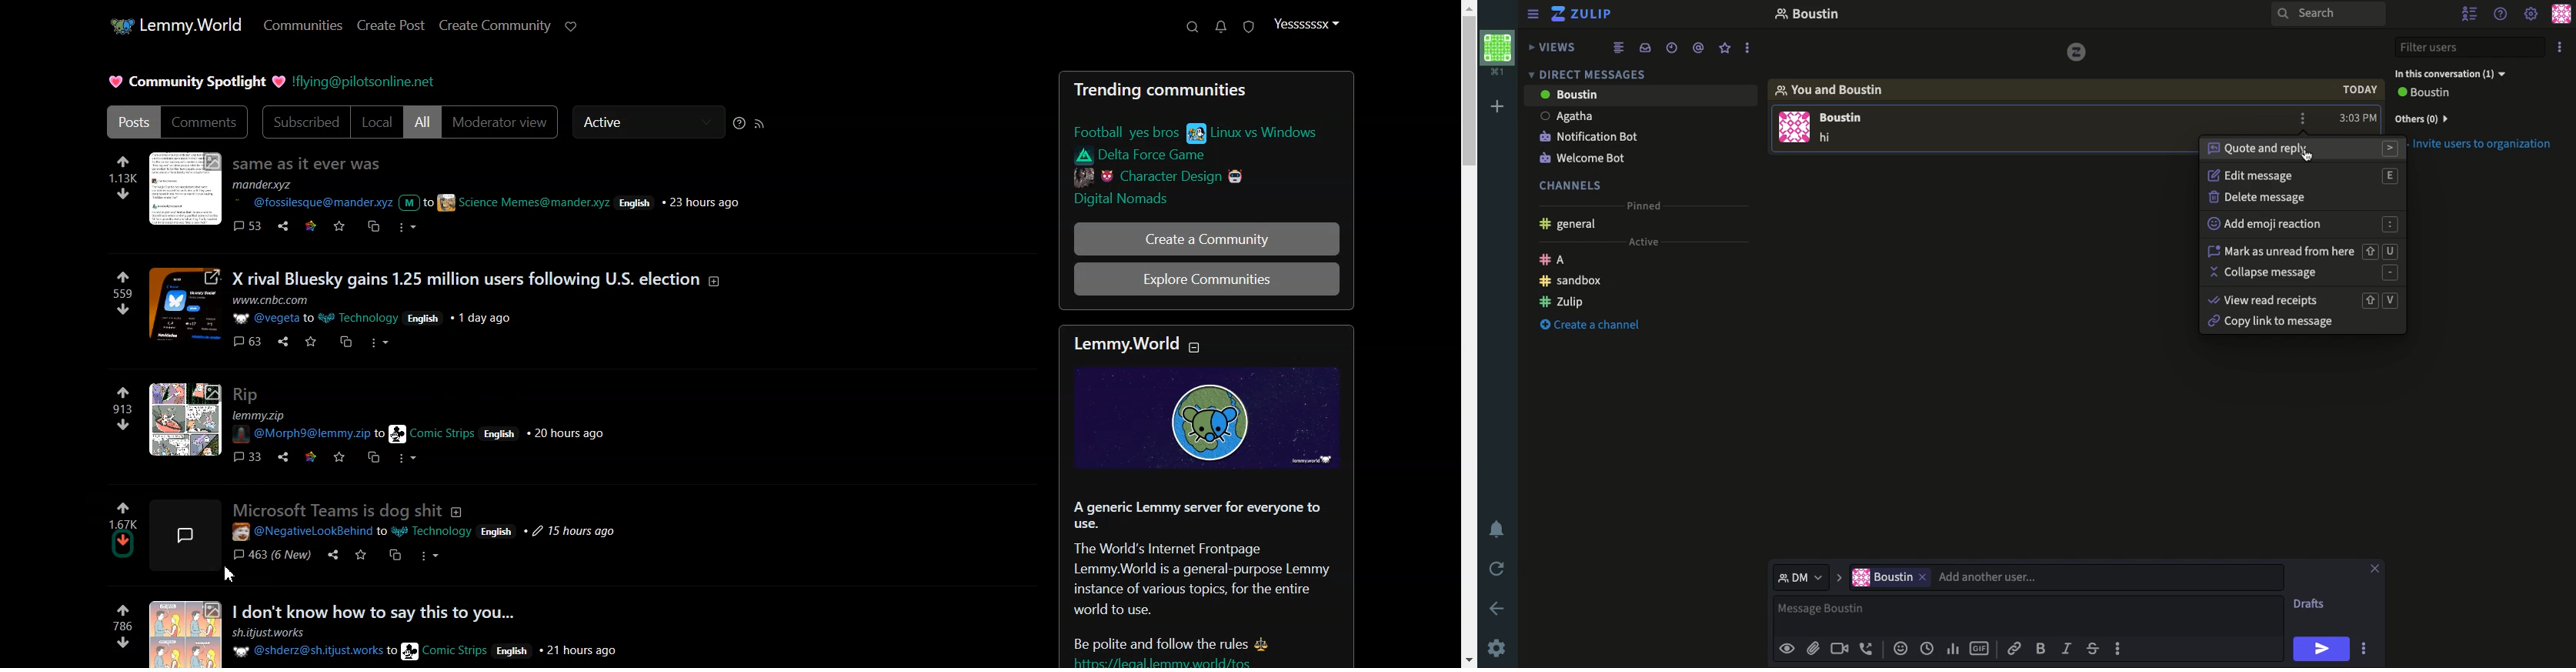 This screenshot has width=2576, height=672. I want to click on Time, so click(2359, 115).